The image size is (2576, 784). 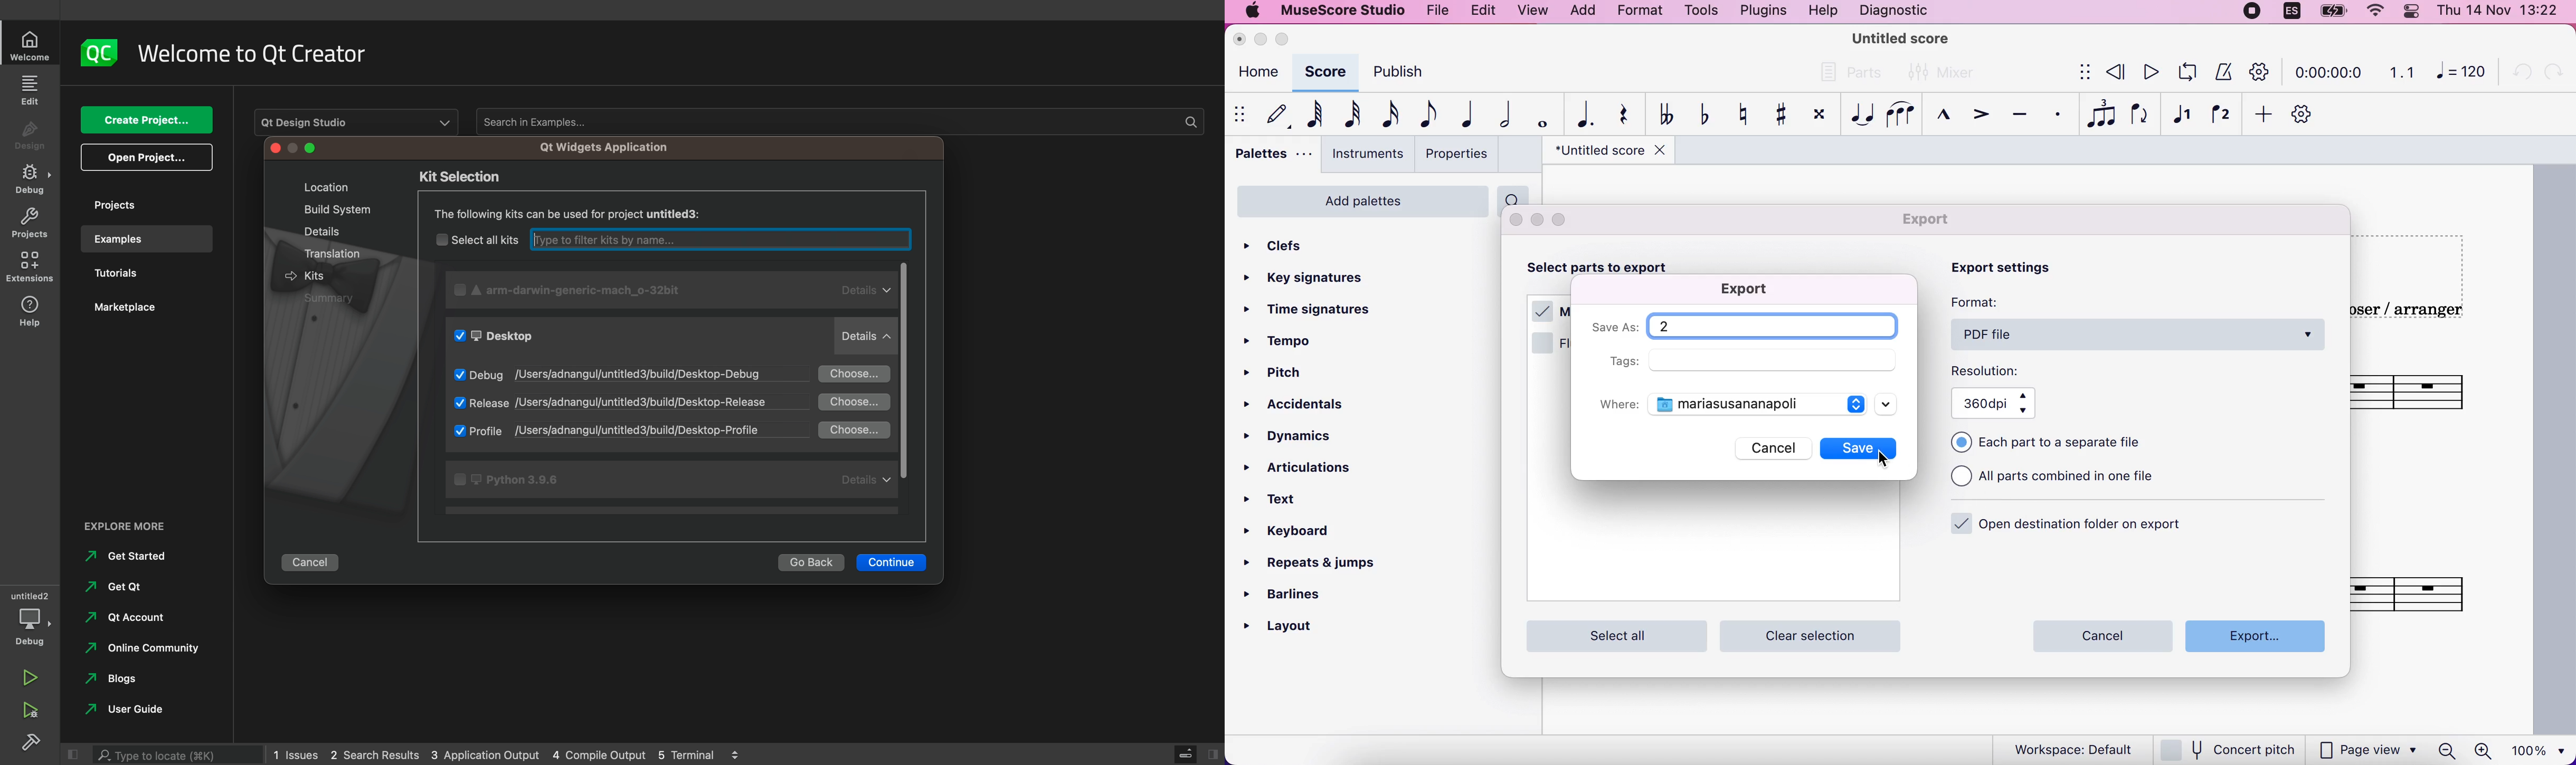 I want to click on time, so click(x=2330, y=72).